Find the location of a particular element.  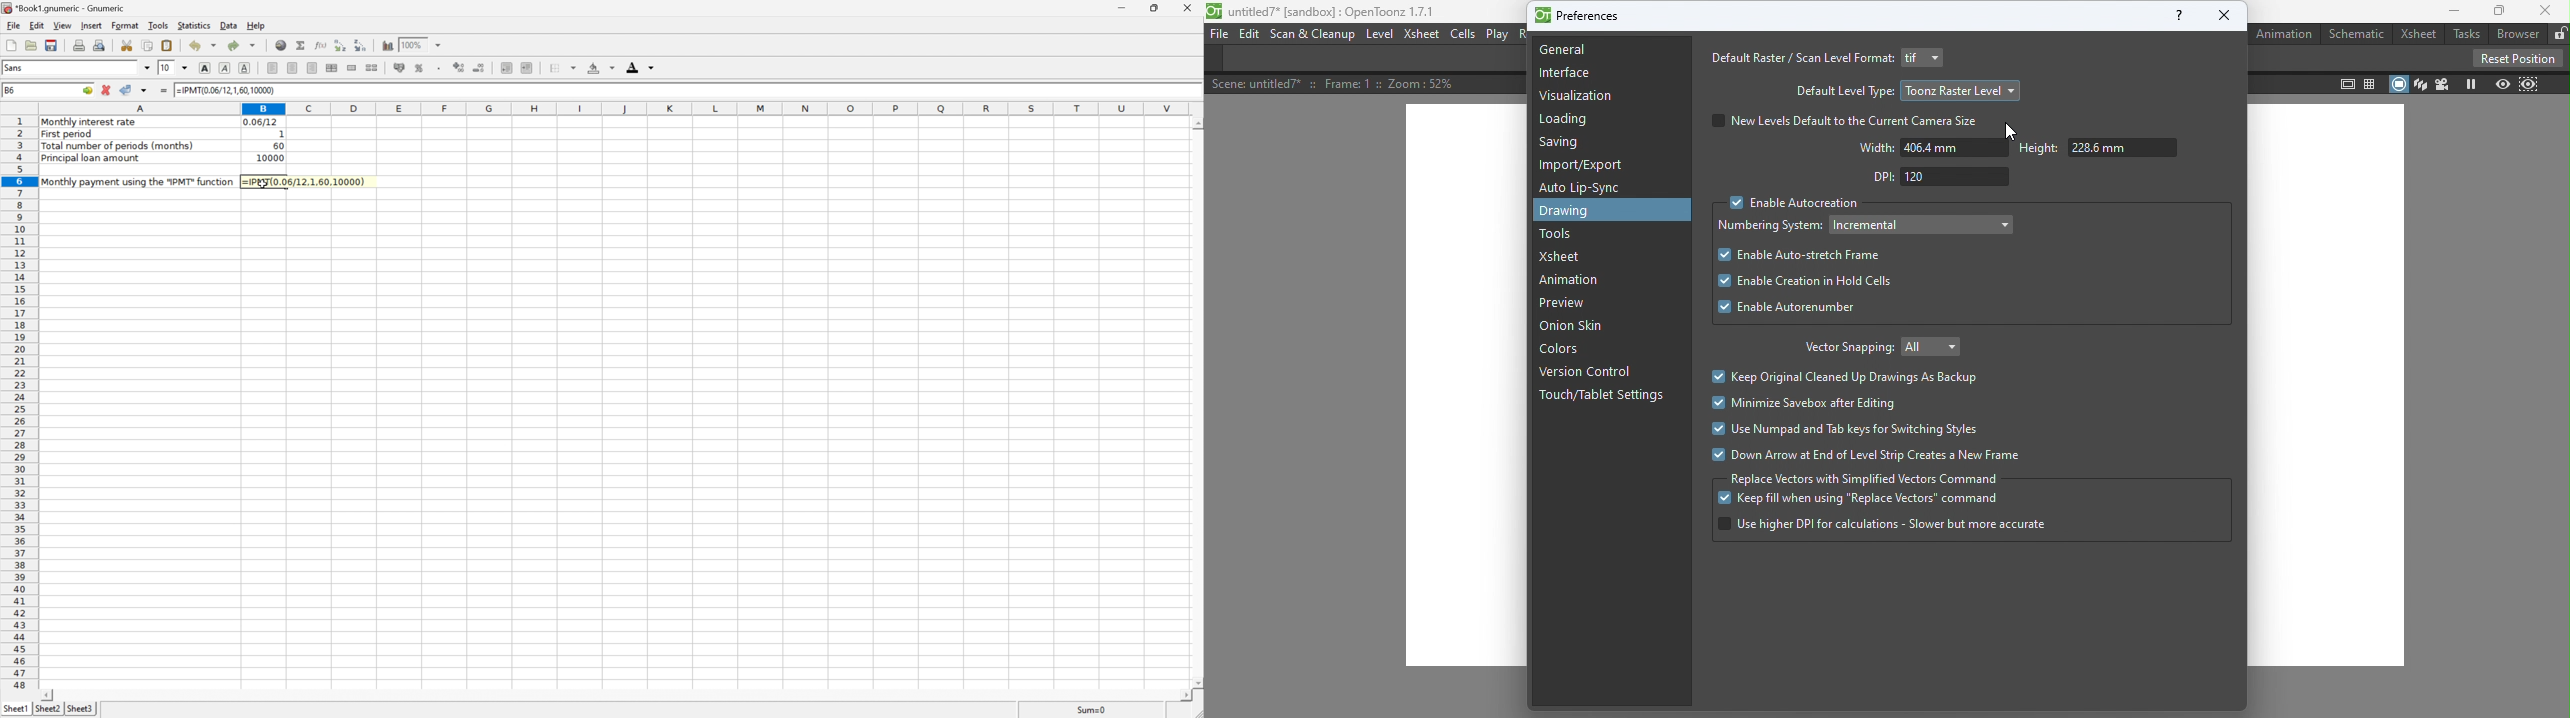

Borders is located at coordinates (562, 67).